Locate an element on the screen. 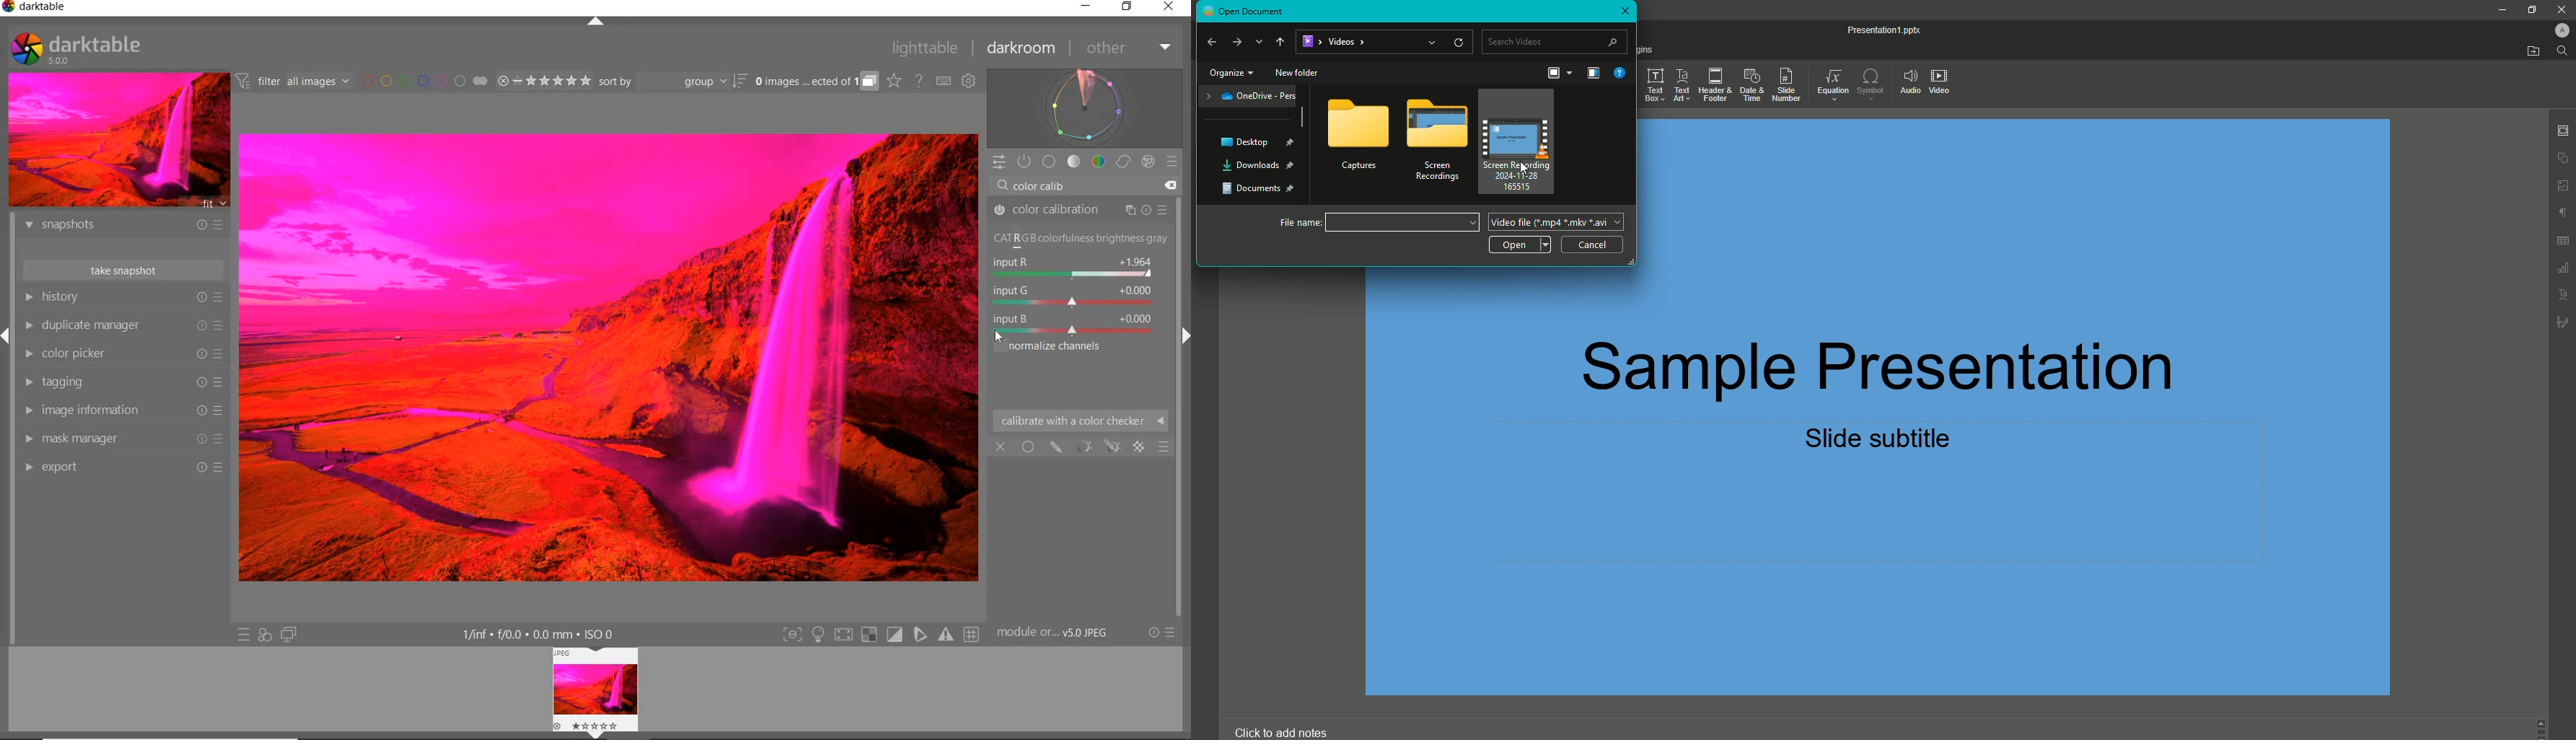  CLICK TO CHANGE THE OVERLAYS SHOWN ON THUMBNAILS is located at coordinates (895, 81).